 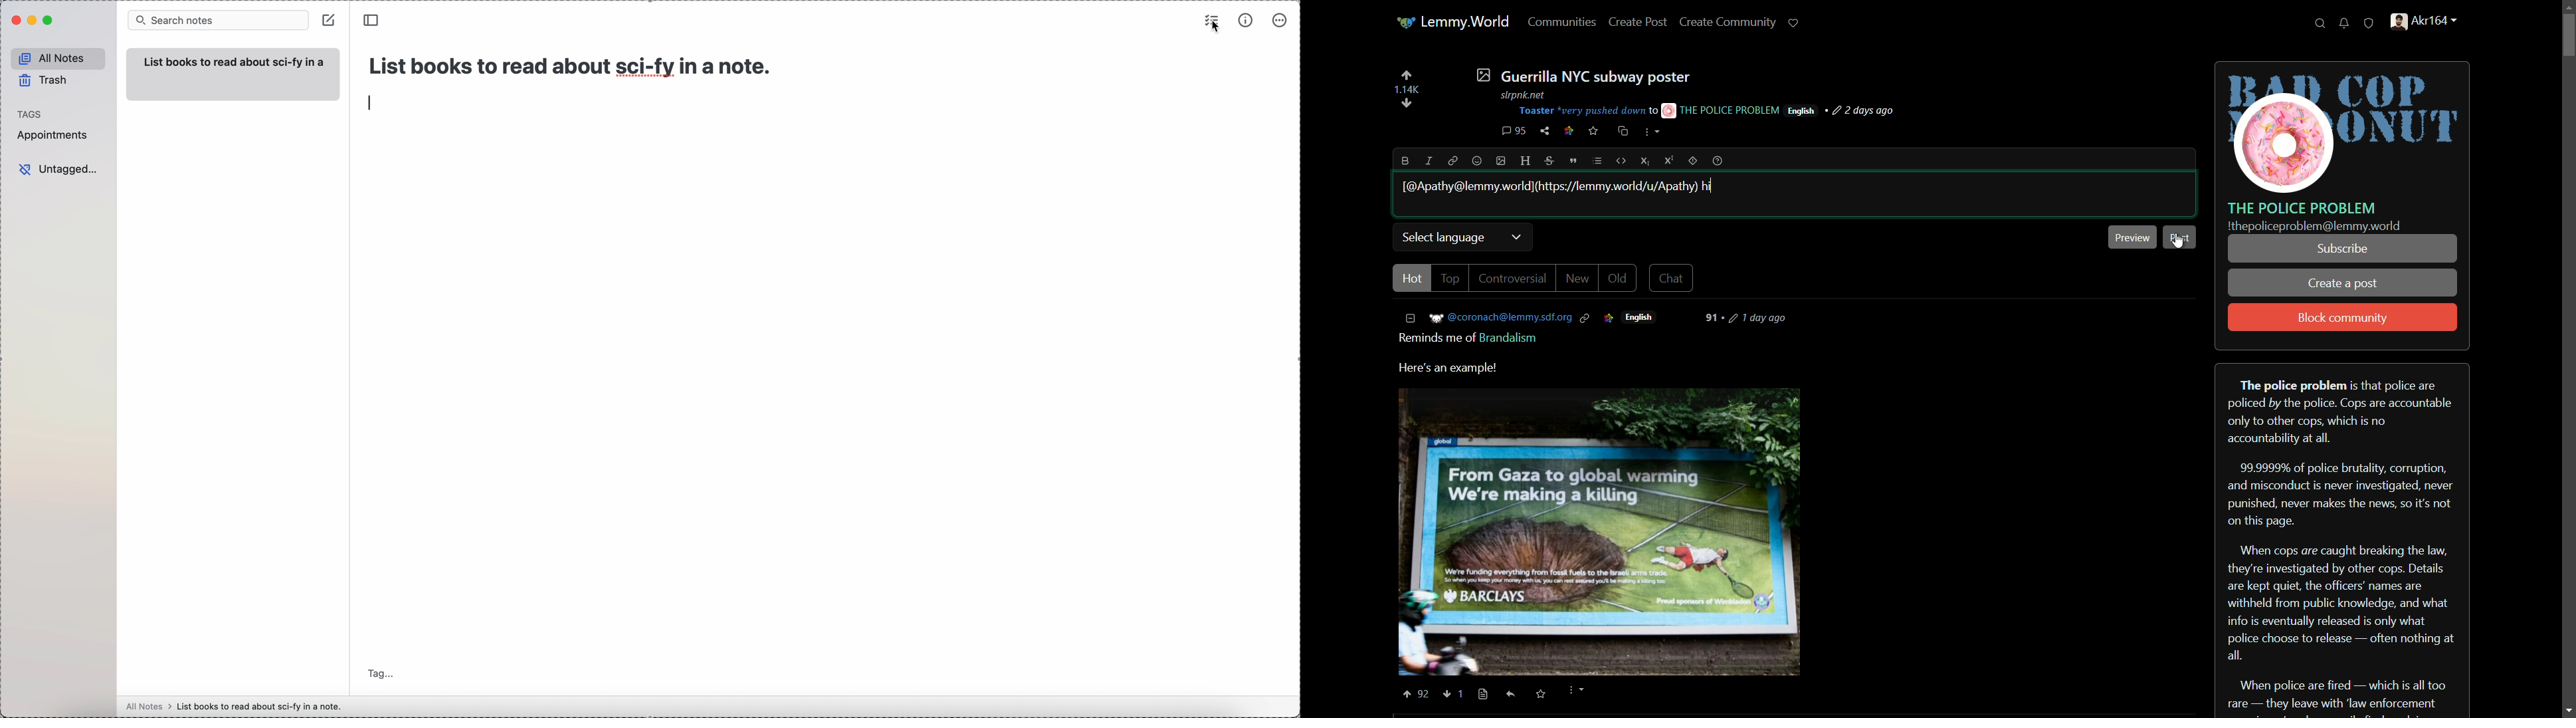 I want to click on Hot, so click(x=1411, y=277).